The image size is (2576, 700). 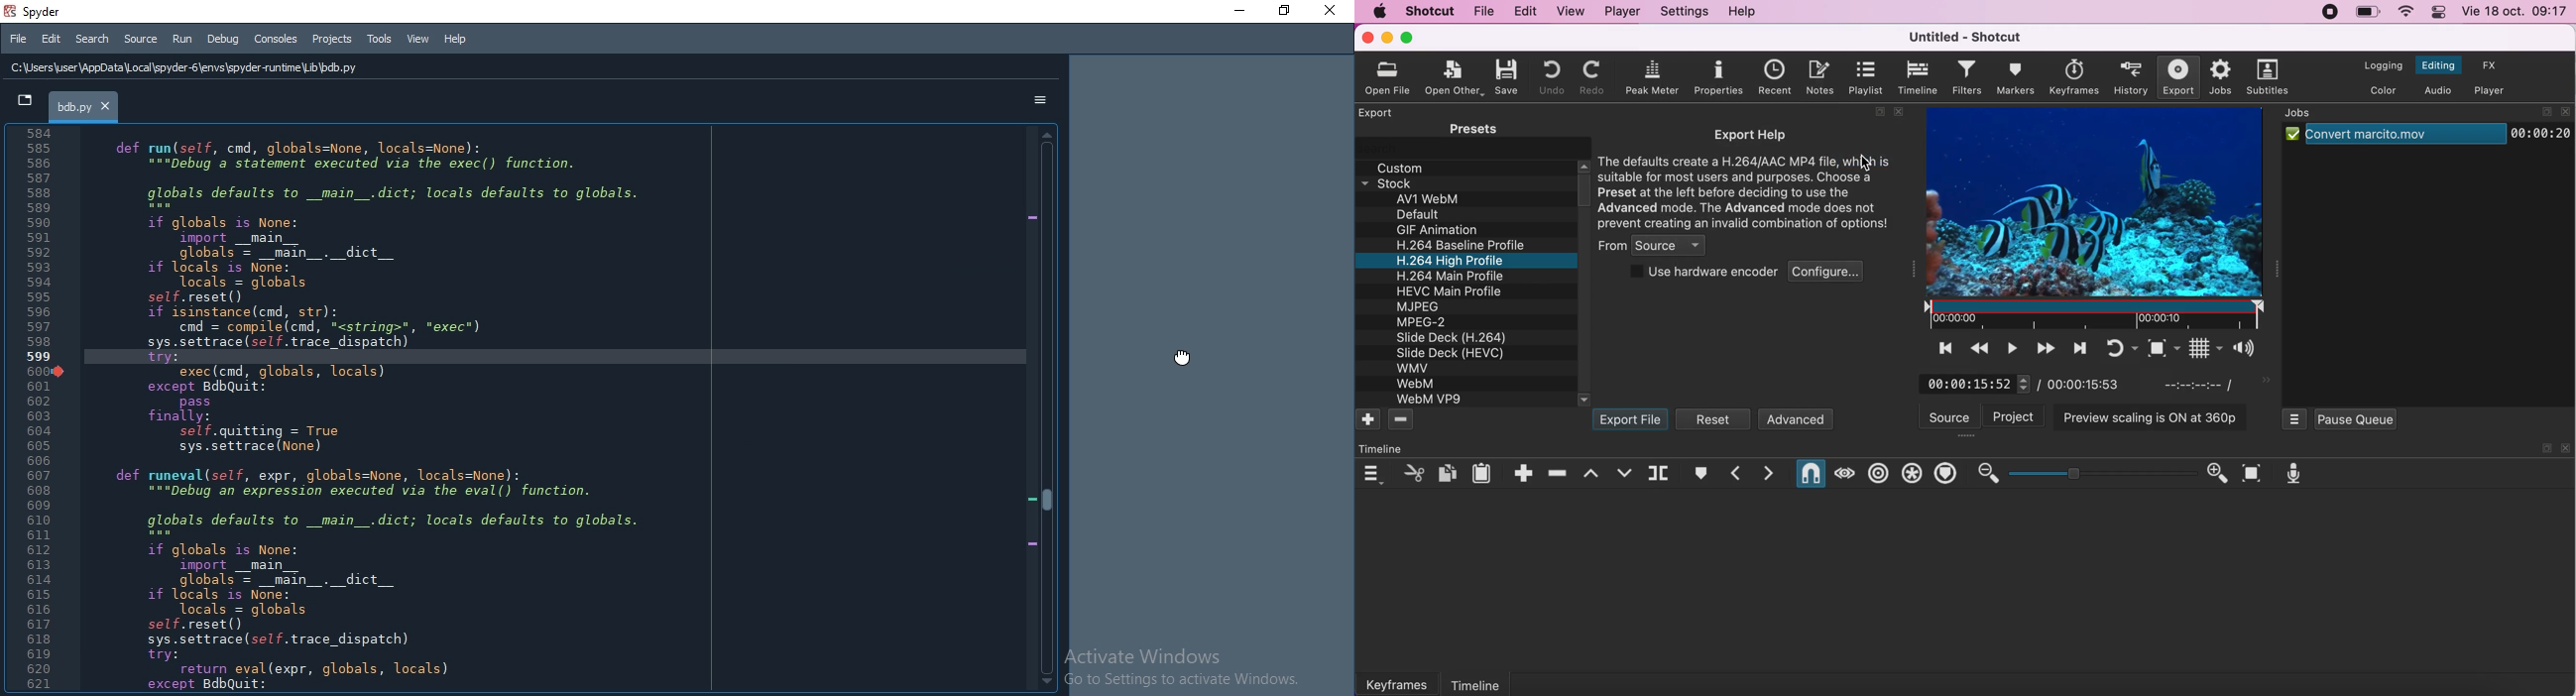 What do you see at coordinates (459, 40) in the screenshot?
I see `Help` at bounding box center [459, 40].